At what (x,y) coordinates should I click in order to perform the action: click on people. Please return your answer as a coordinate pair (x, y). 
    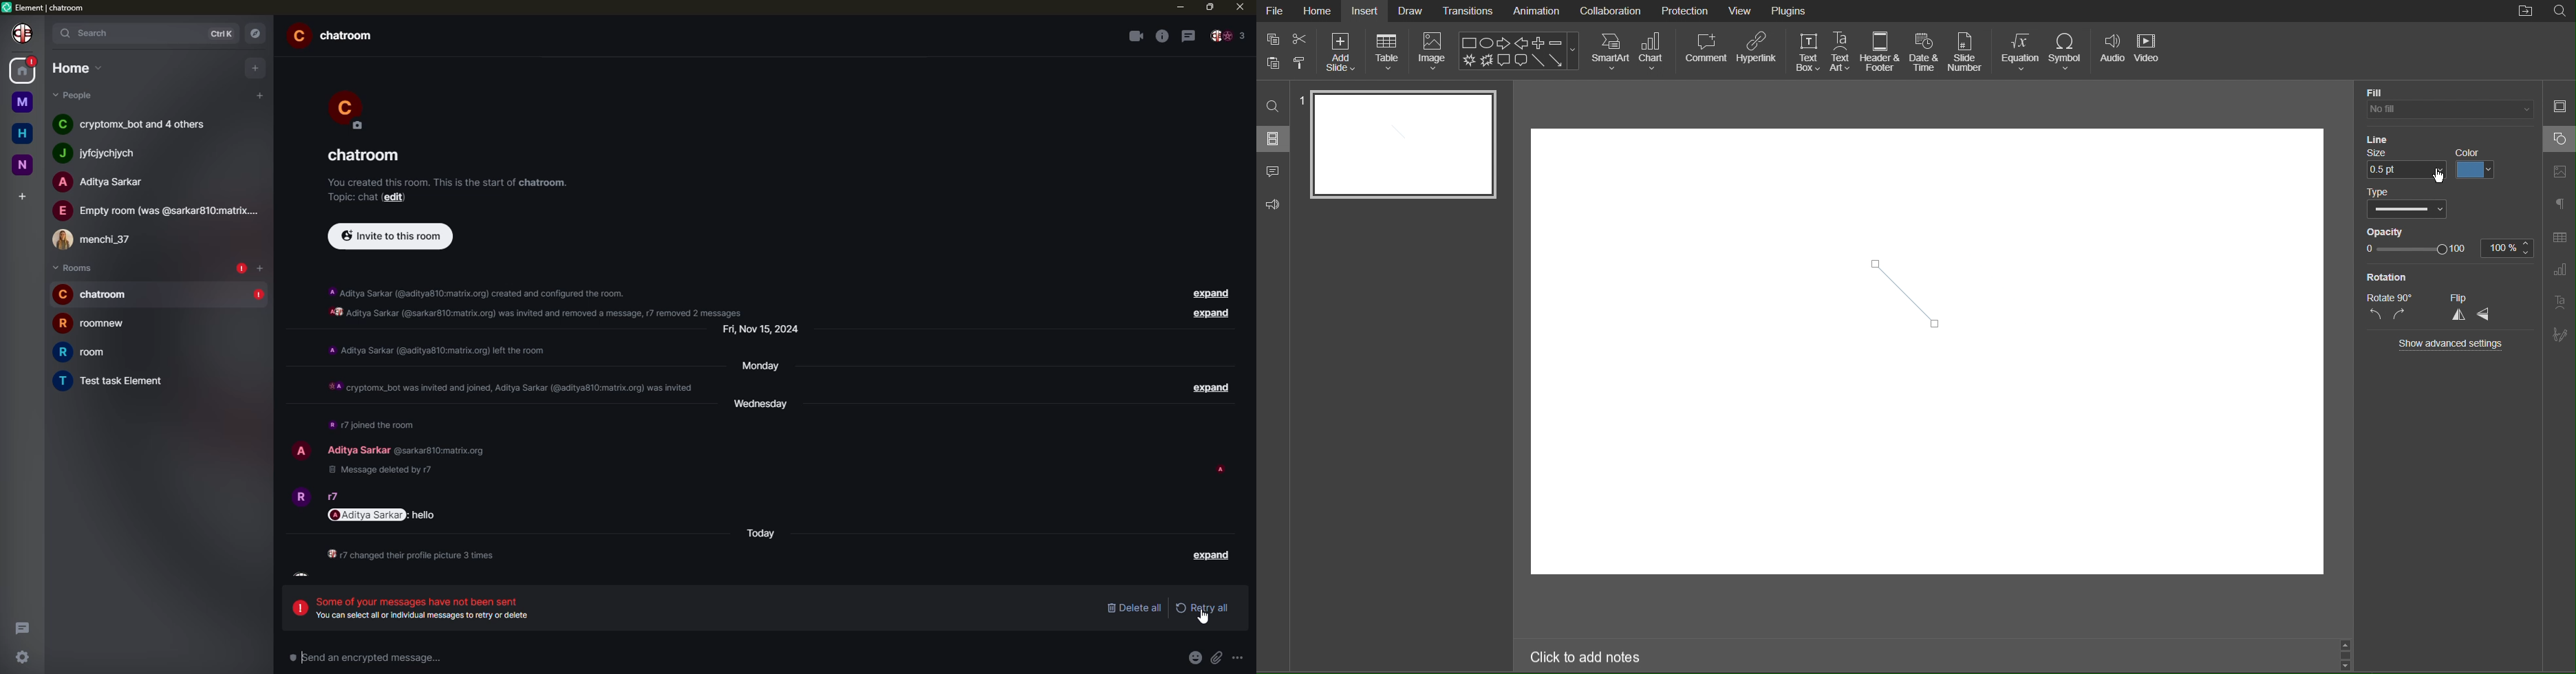
    Looking at the image, I should click on (138, 125).